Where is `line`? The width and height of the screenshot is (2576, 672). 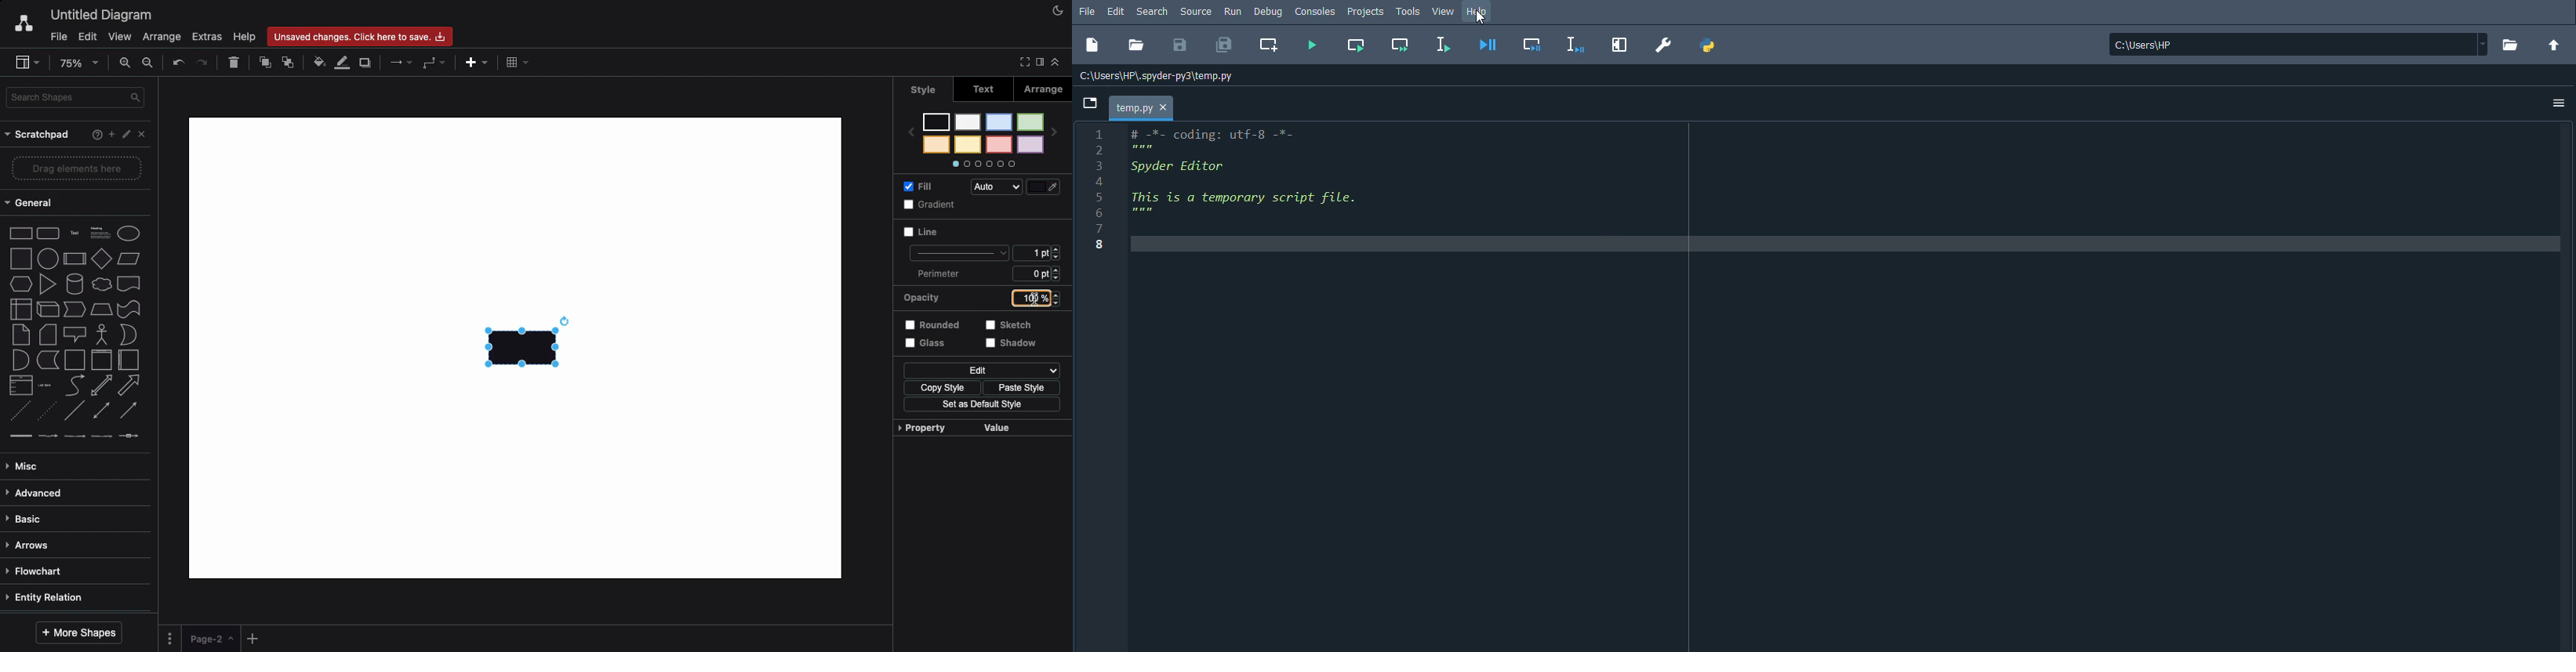 line is located at coordinates (74, 412).